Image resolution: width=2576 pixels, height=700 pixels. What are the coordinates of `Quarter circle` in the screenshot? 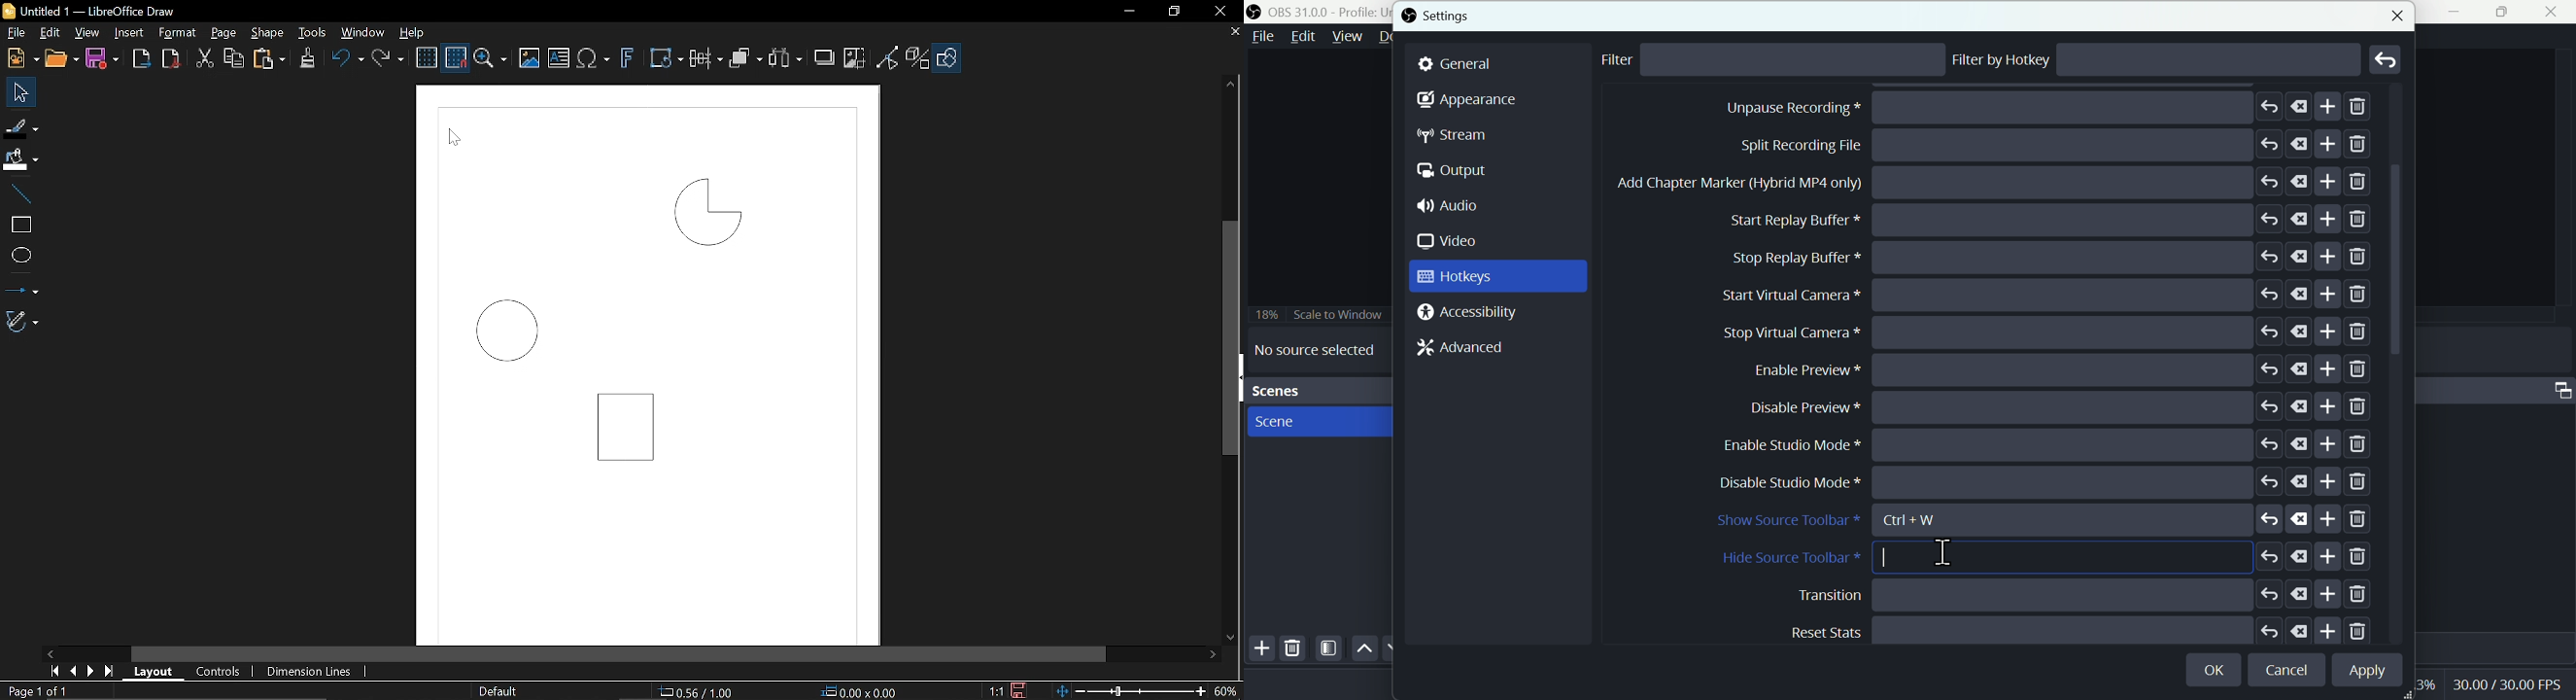 It's located at (706, 211).